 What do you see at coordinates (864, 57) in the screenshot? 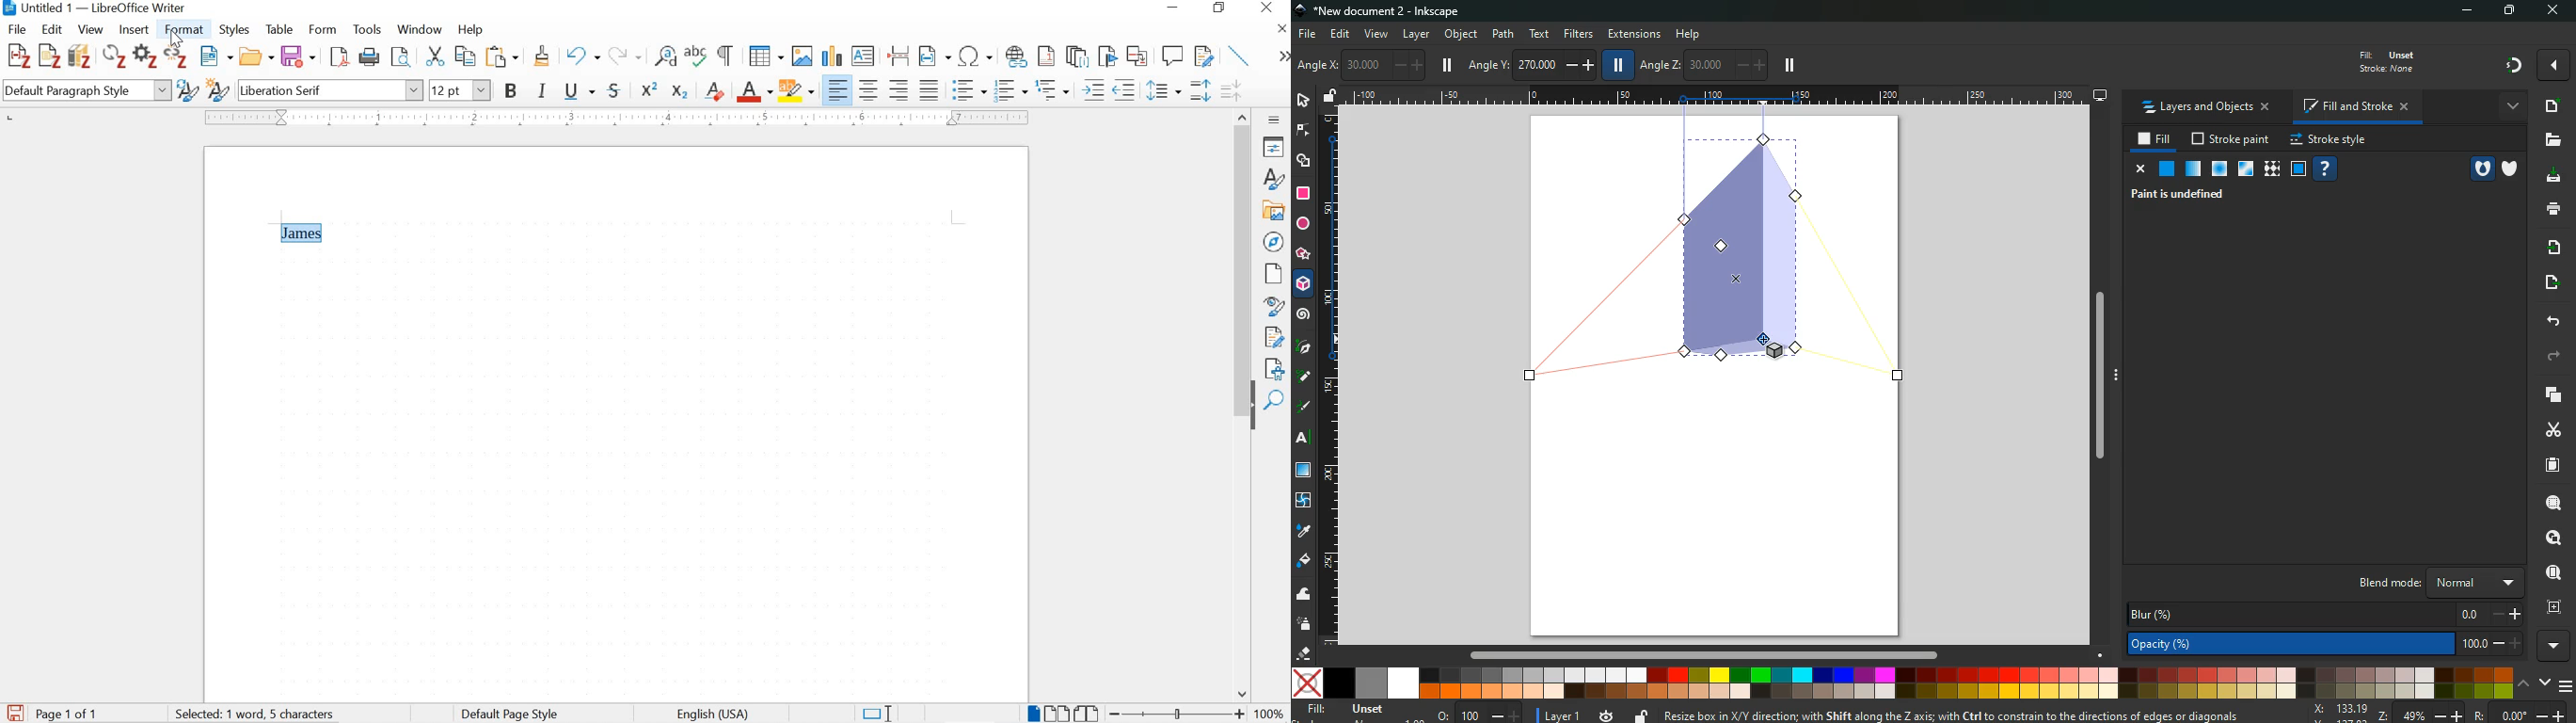
I see `insert text box` at bounding box center [864, 57].